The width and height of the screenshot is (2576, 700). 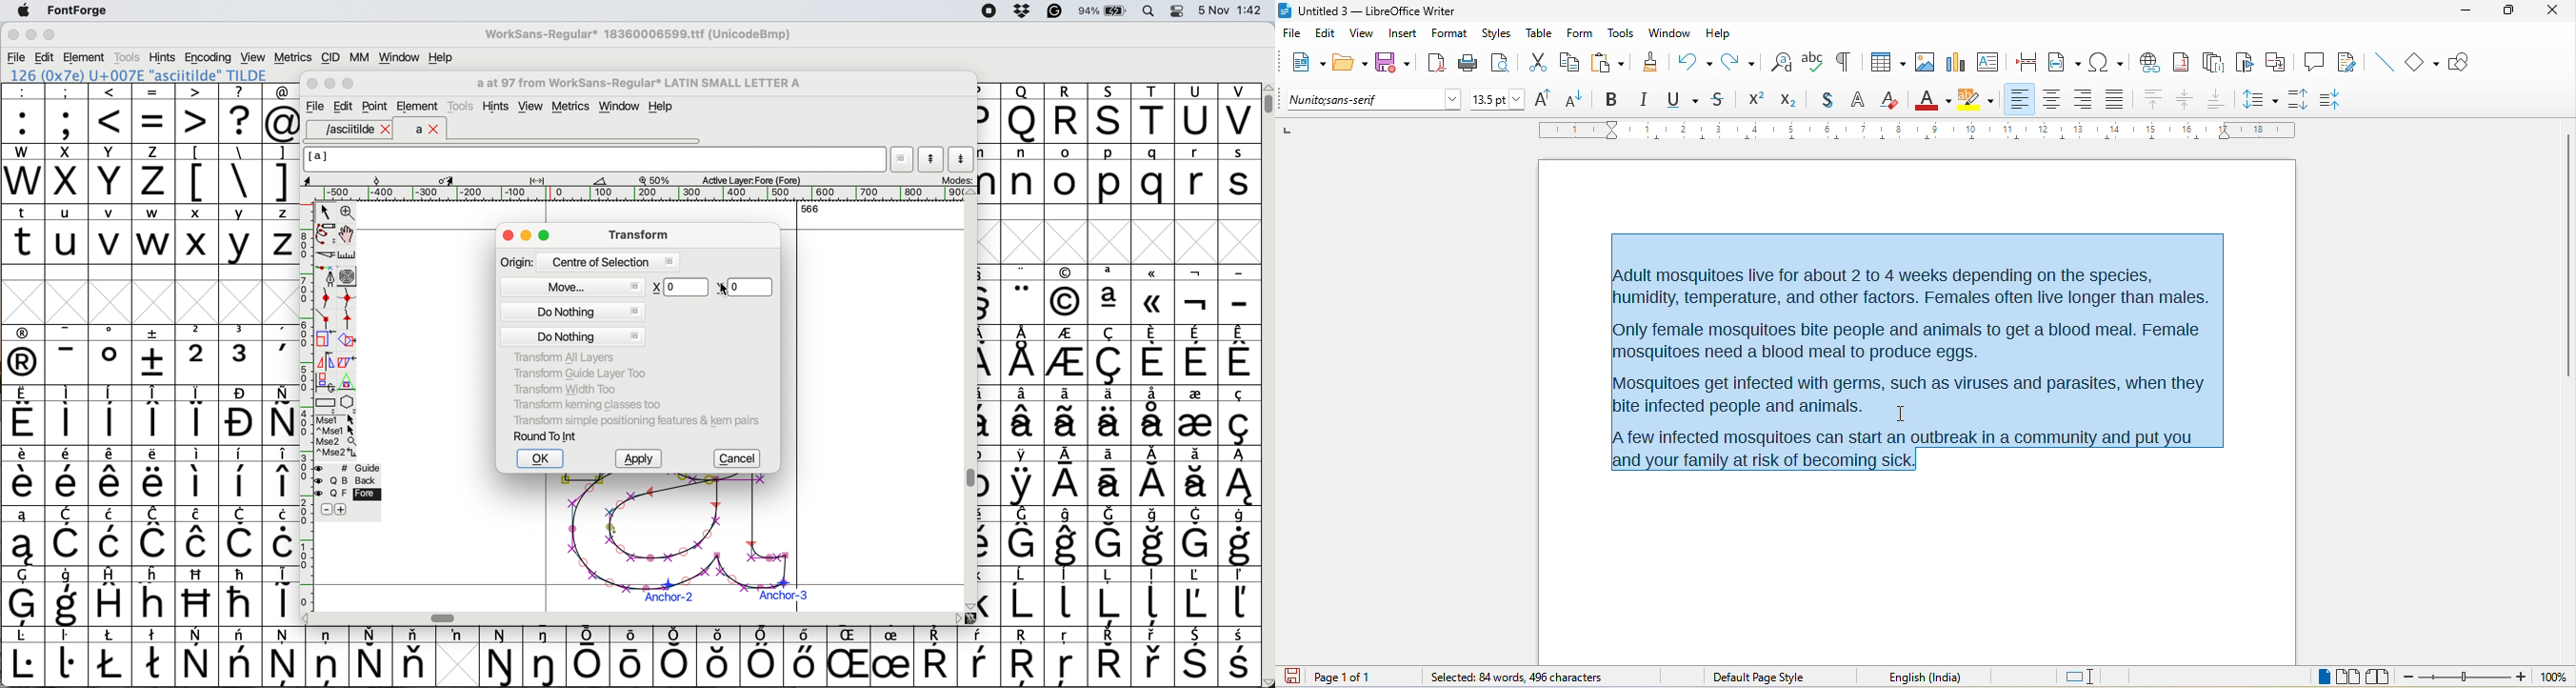 What do you see at coordinates (1067, 175) in the screenshot?
I see `o` at bounding box center [1067, 175].